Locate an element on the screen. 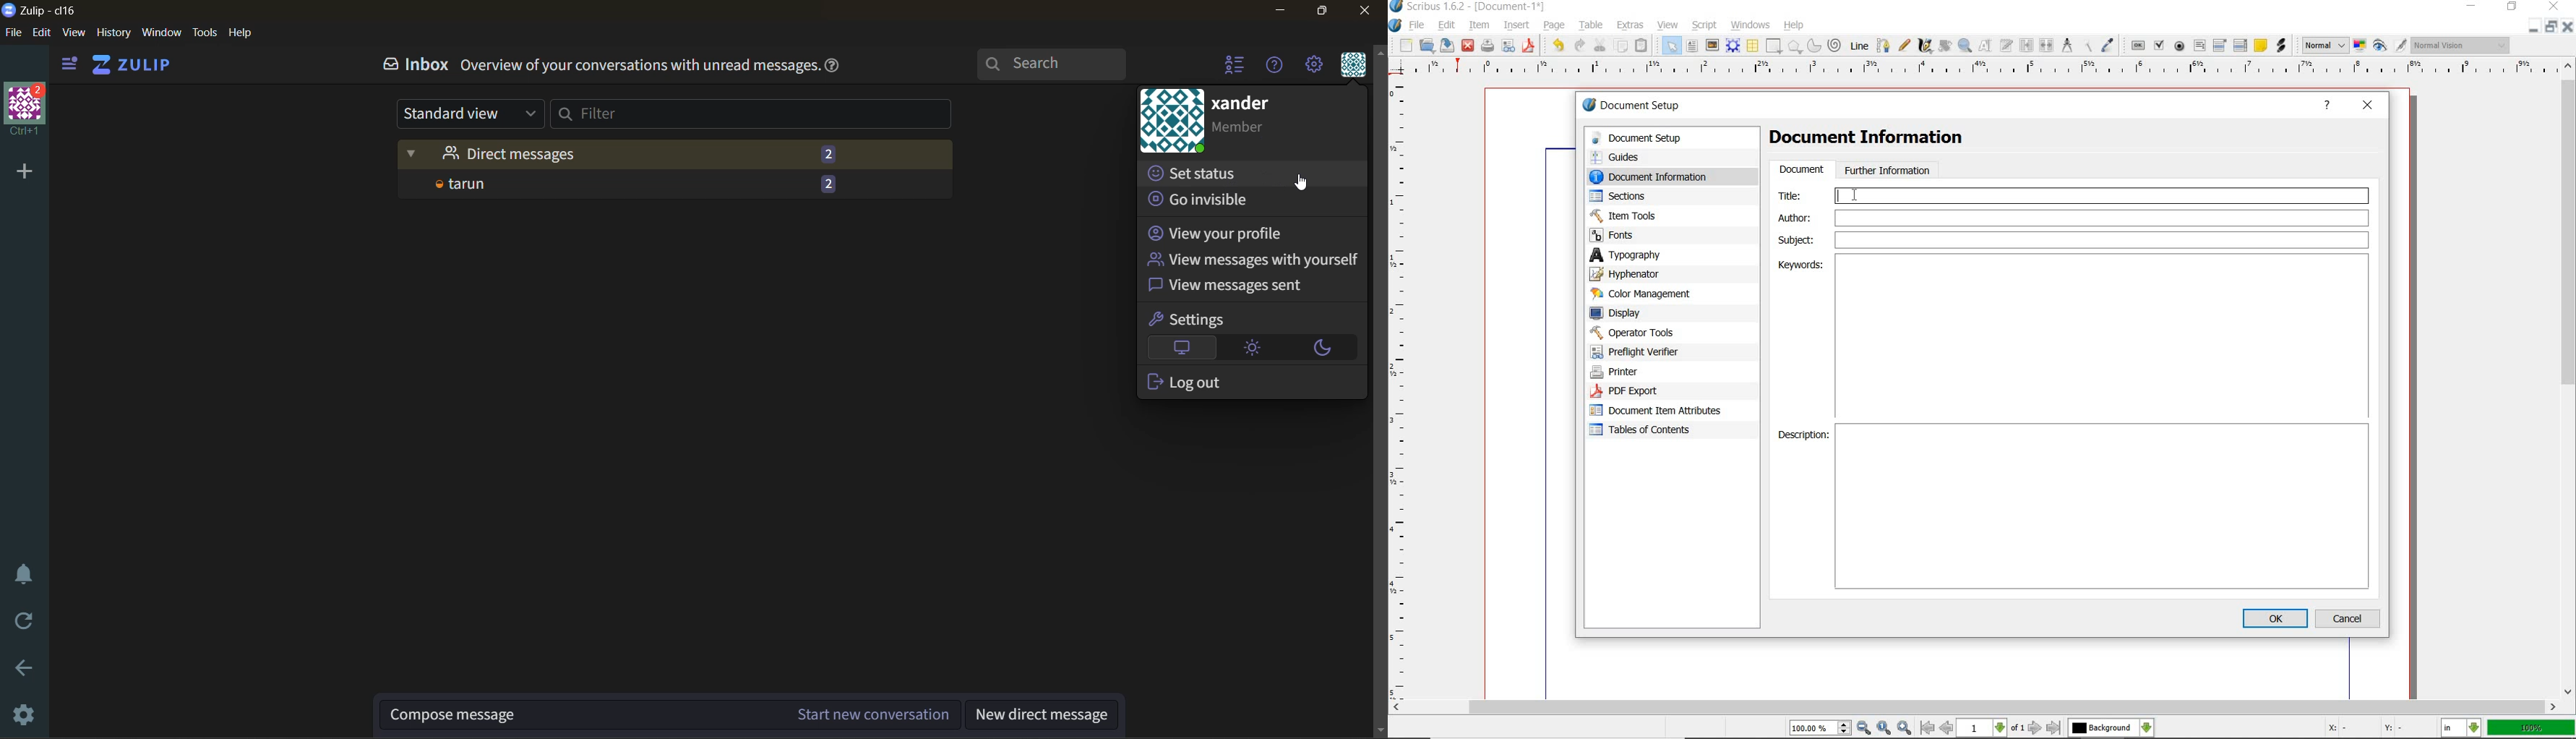 This screenshot has width=2576, height=756. edit contents of frame is located at coordinates (1987, 47).